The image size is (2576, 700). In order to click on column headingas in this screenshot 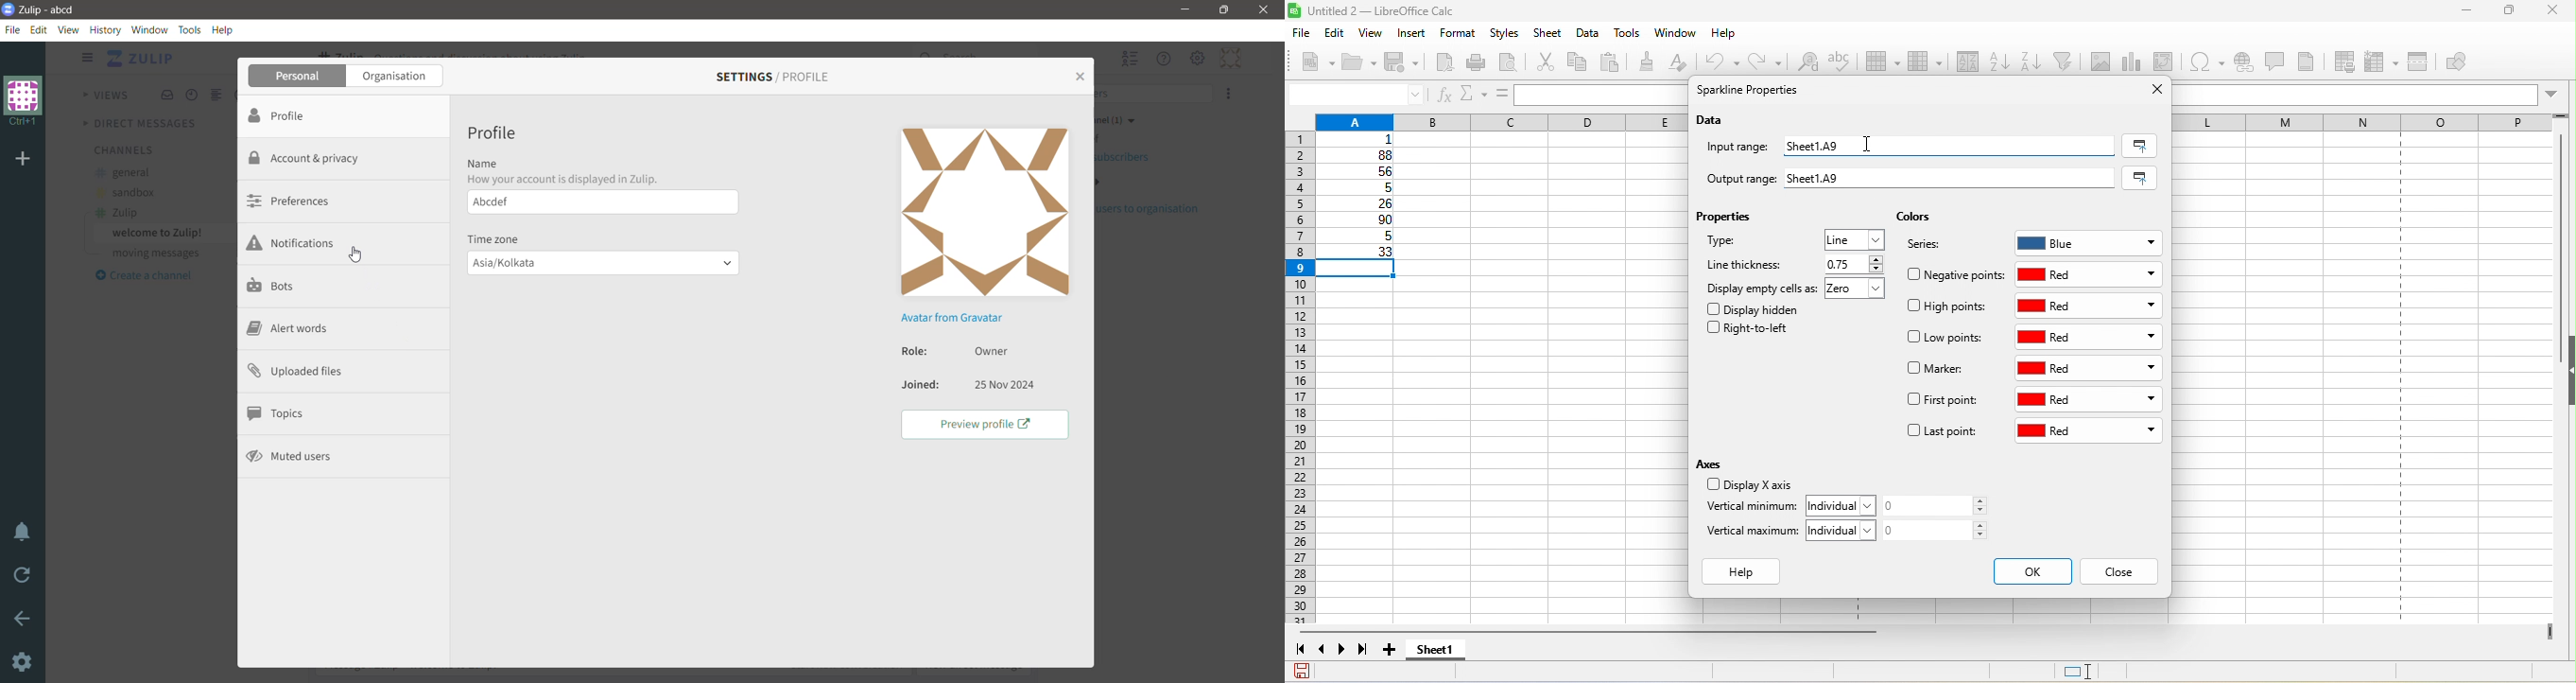, I will do `click(2377, 121)`.